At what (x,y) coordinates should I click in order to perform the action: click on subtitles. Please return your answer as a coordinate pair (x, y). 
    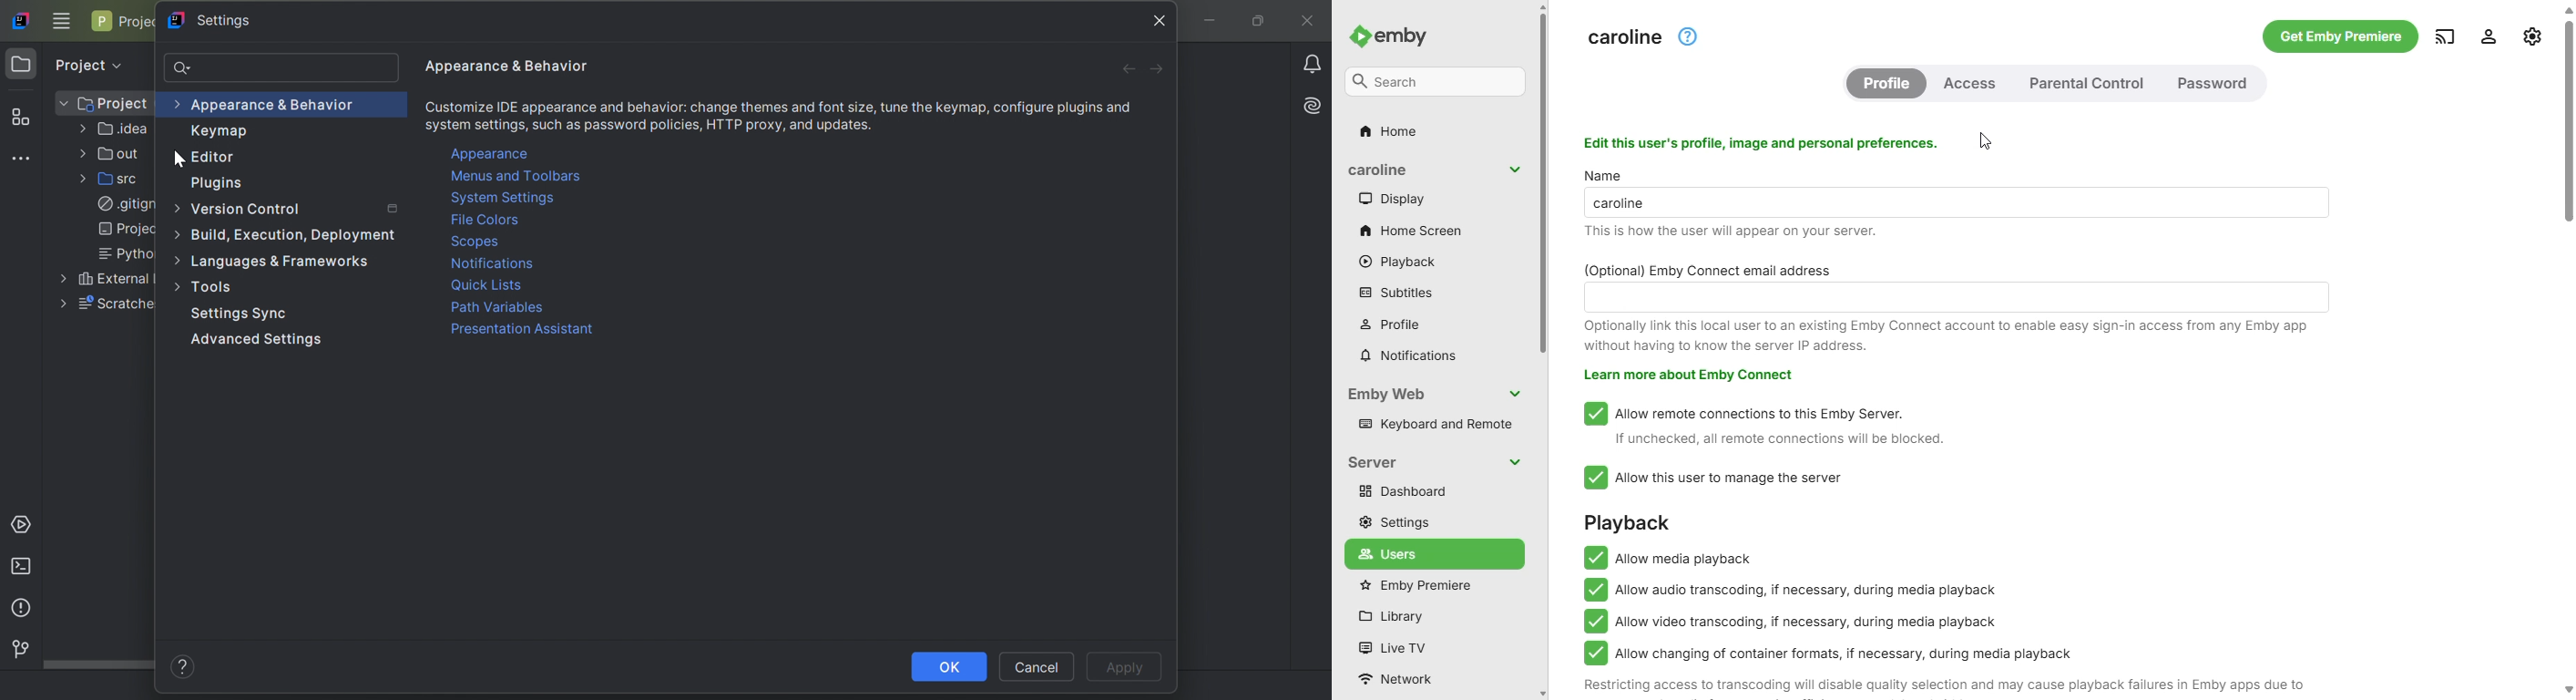
    Looking at the image, I should click on (1396, 293).